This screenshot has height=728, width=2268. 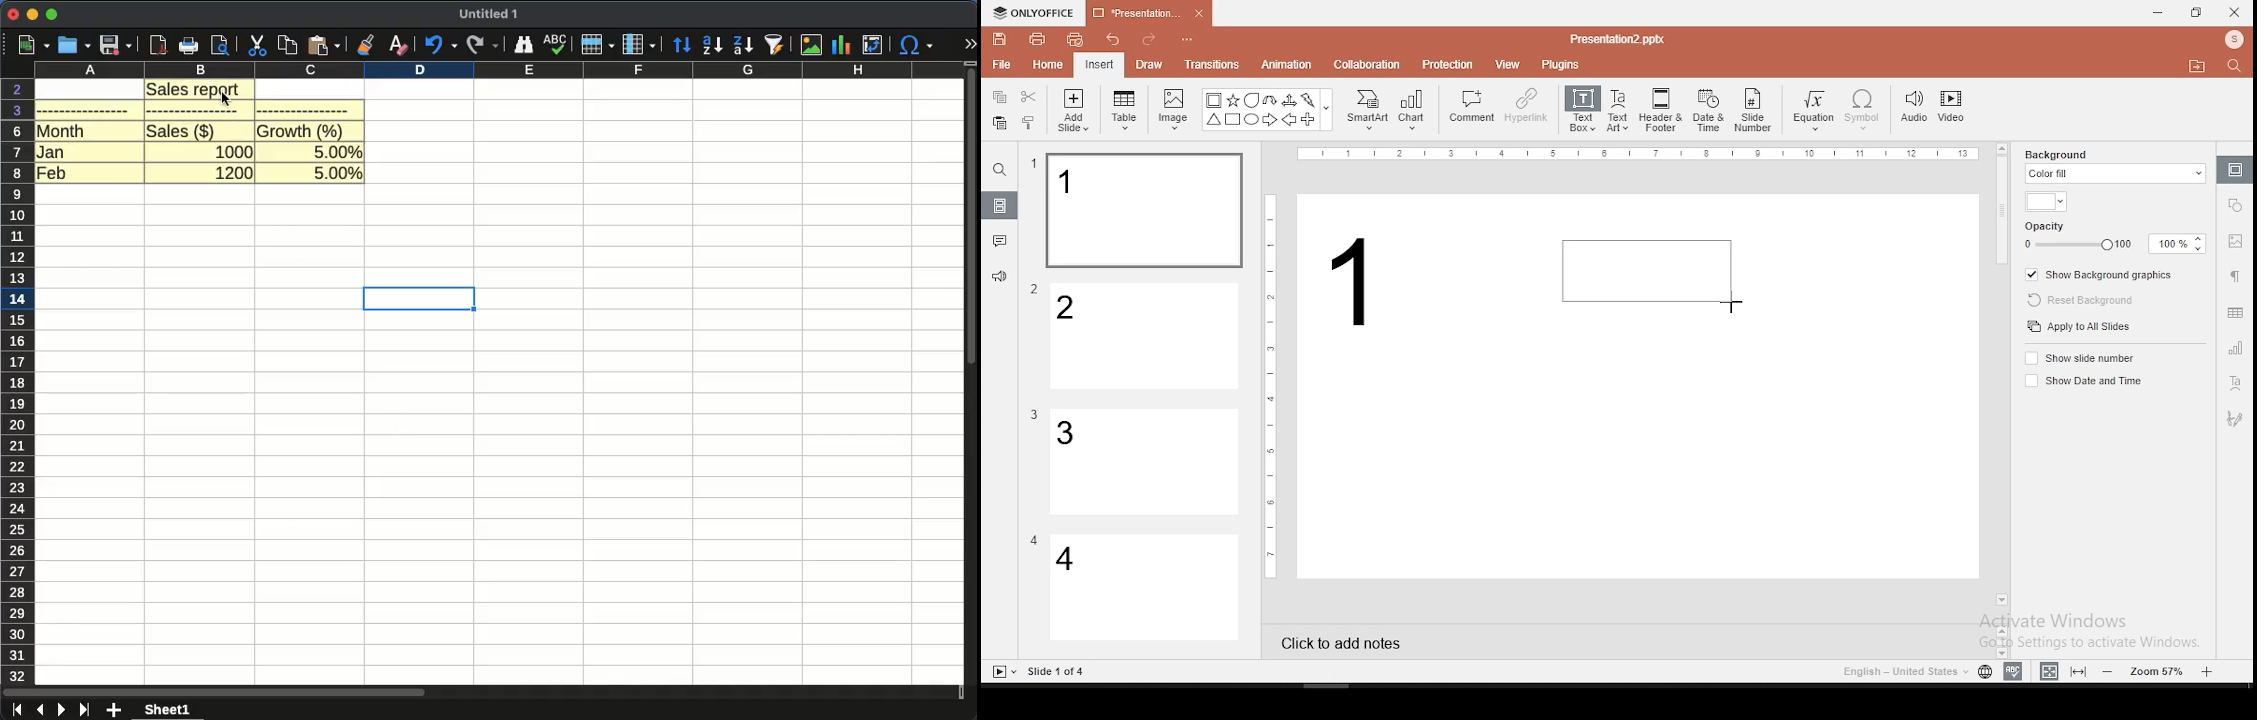 What do you see at coordinates (2081, 357) in the screenshot?
I see `show slide number on/off` at bounding box center [2081, 357].